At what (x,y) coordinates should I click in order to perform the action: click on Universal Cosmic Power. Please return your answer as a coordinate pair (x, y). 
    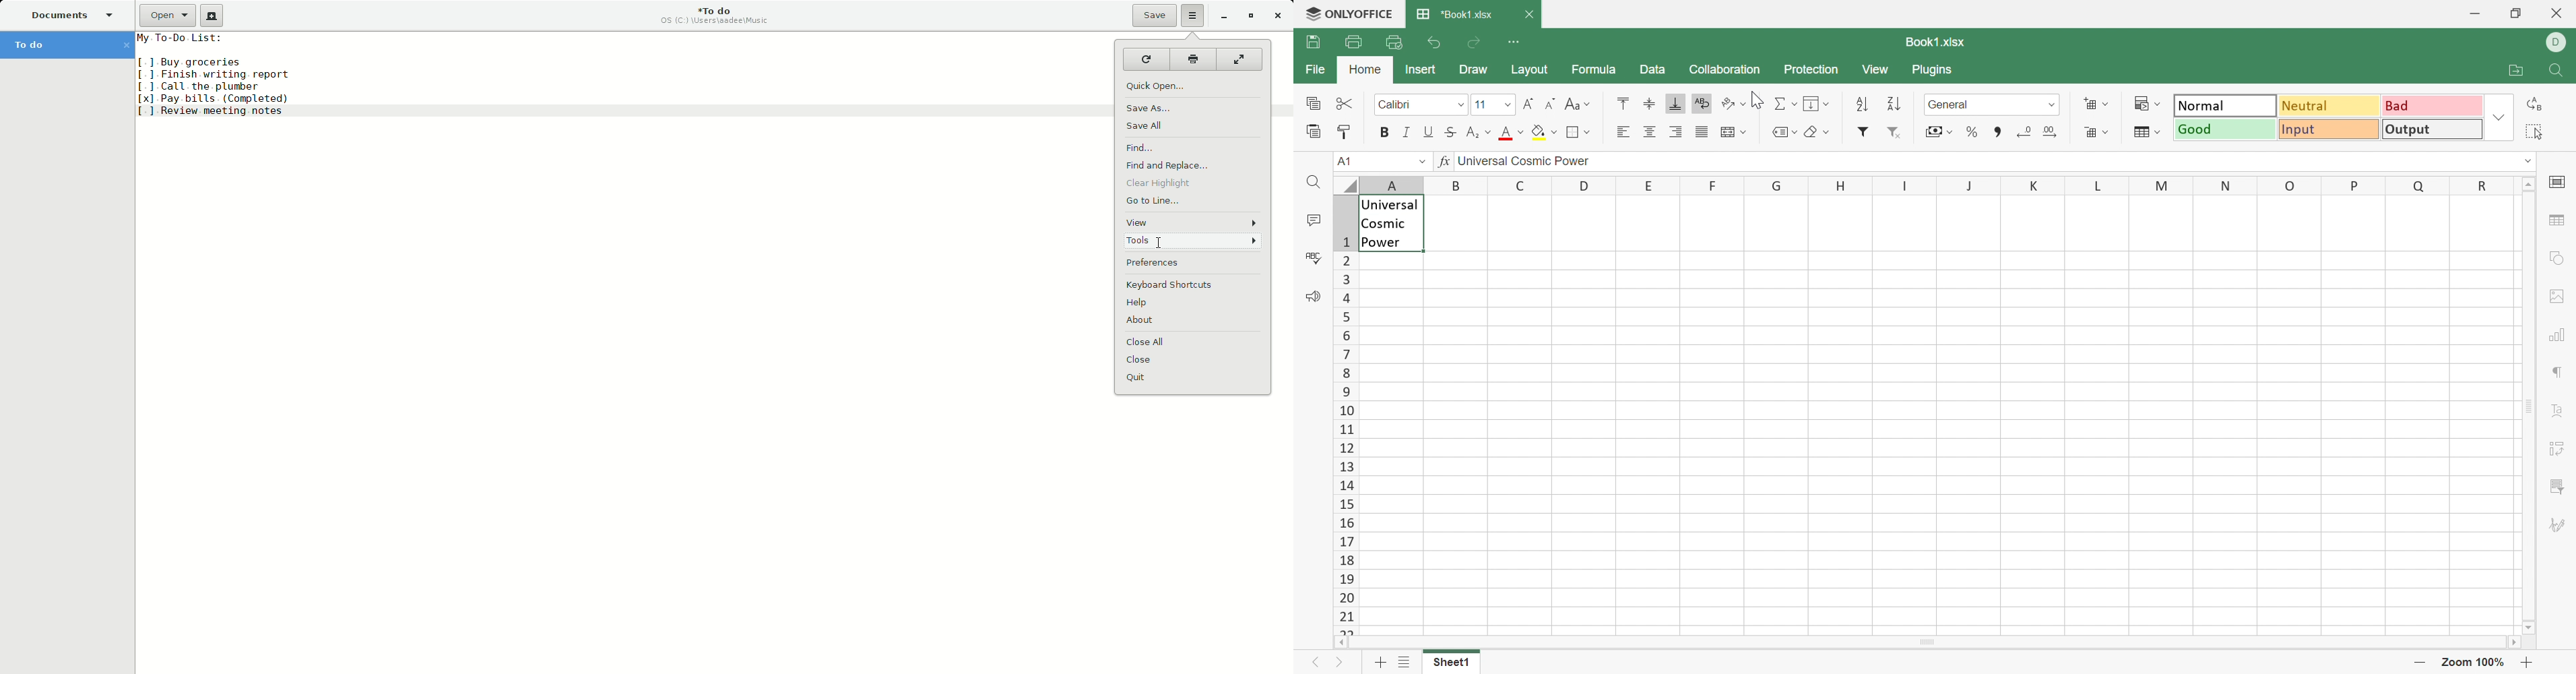
    Looking at the image, I should click on (1391, 223).